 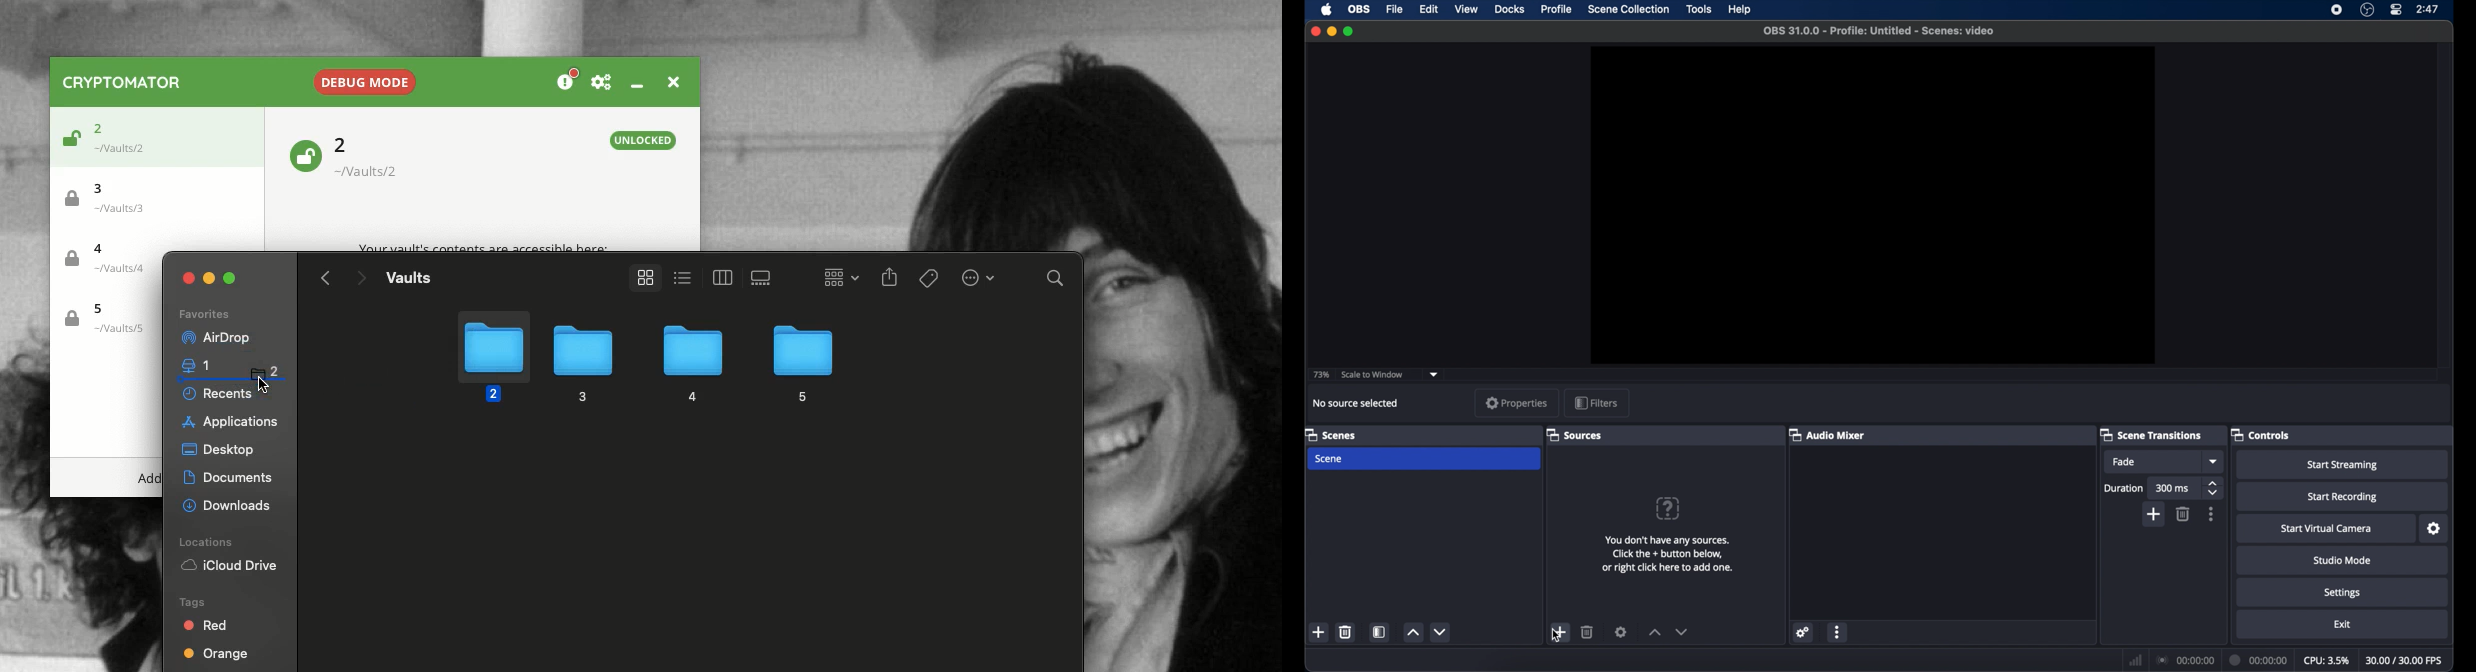 What do you see at coordinates (2212, 514) in the screenshot?
I see `moreoptions` at bounding box center [2212, 514].